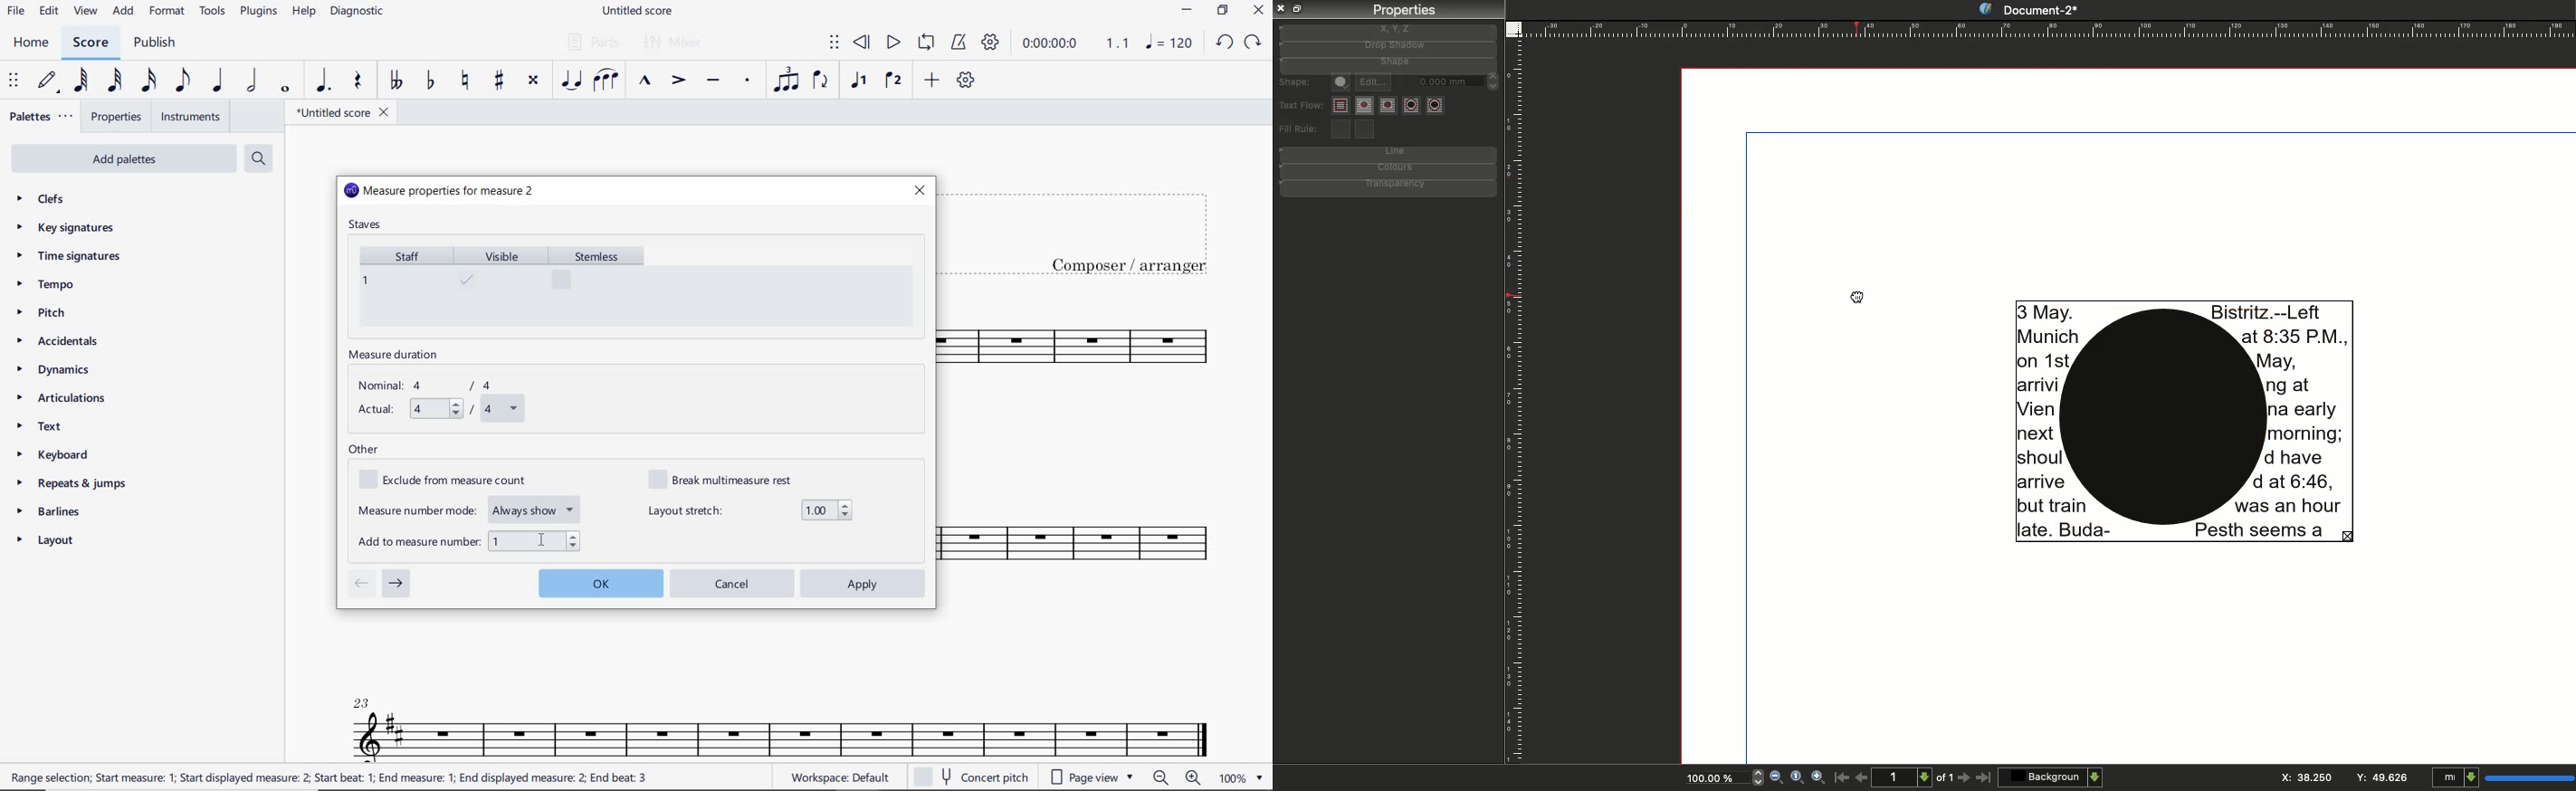 This screenshot has height=812, width=2576. I want to click on TOOLS, so click(214, 14).